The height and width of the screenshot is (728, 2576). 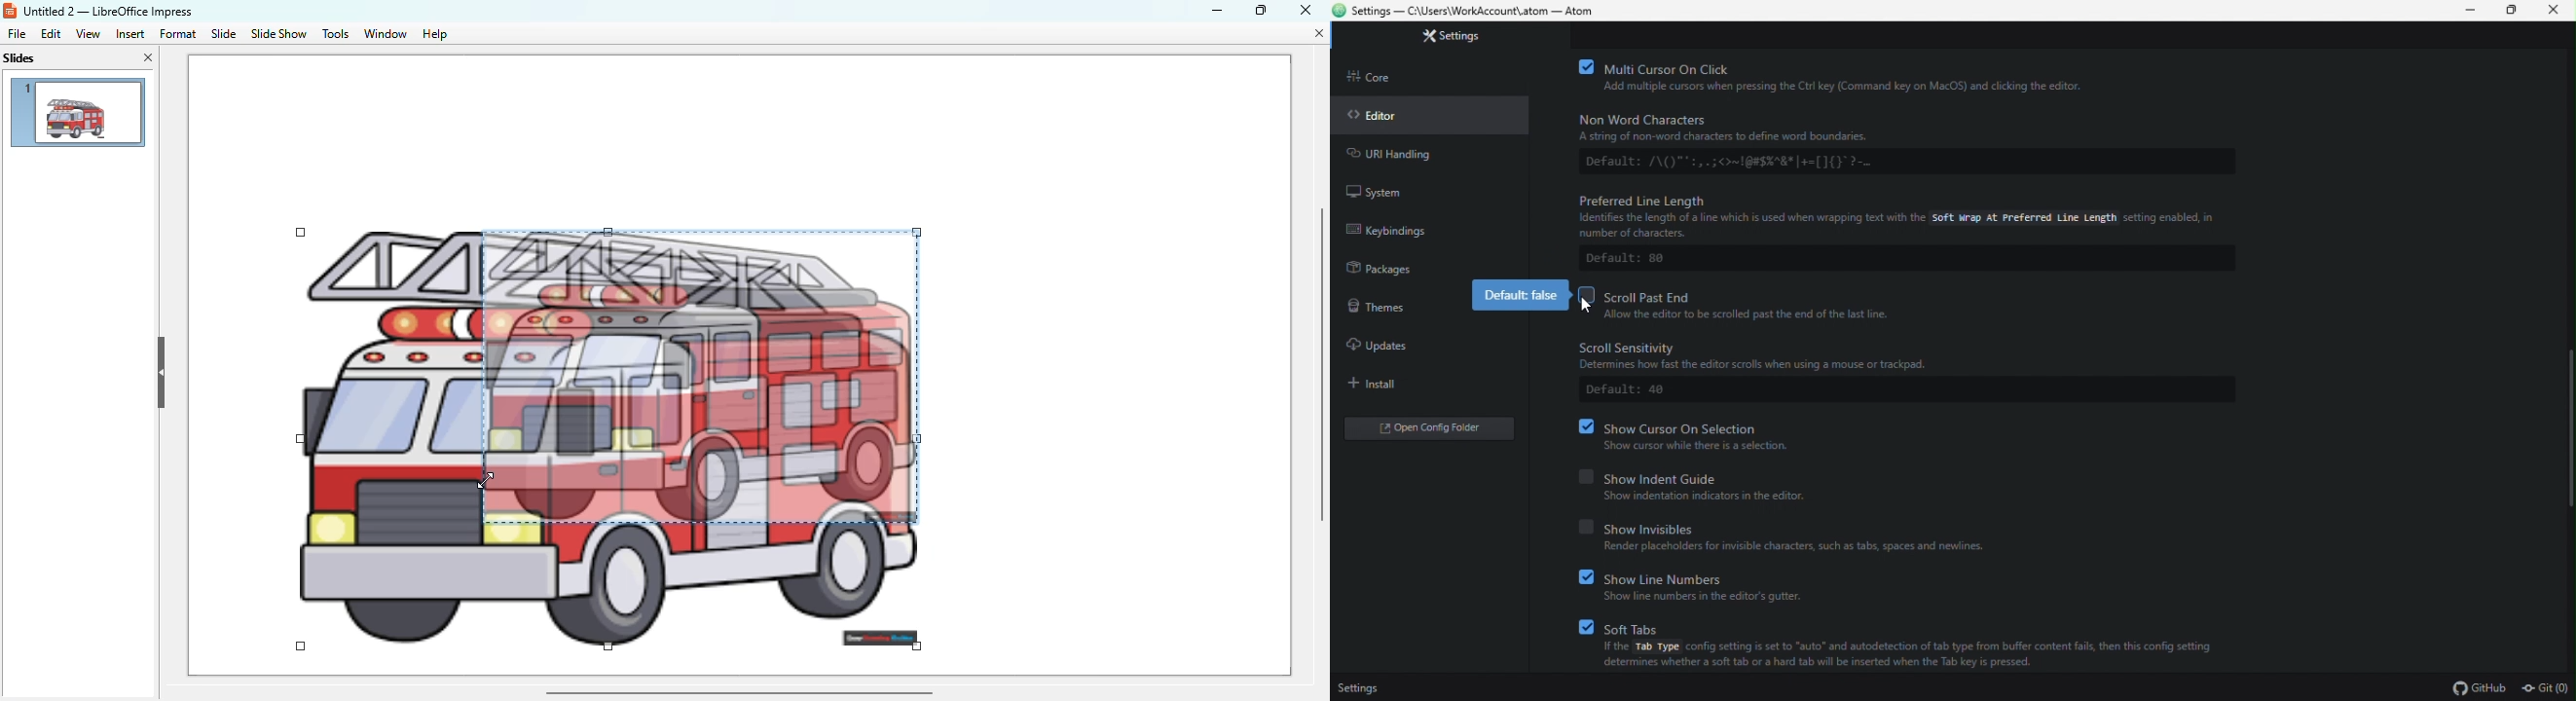 What do you see at coordinates (1380, 82) in the screenshot?
I see `core` at bounding box center [1380, 82].